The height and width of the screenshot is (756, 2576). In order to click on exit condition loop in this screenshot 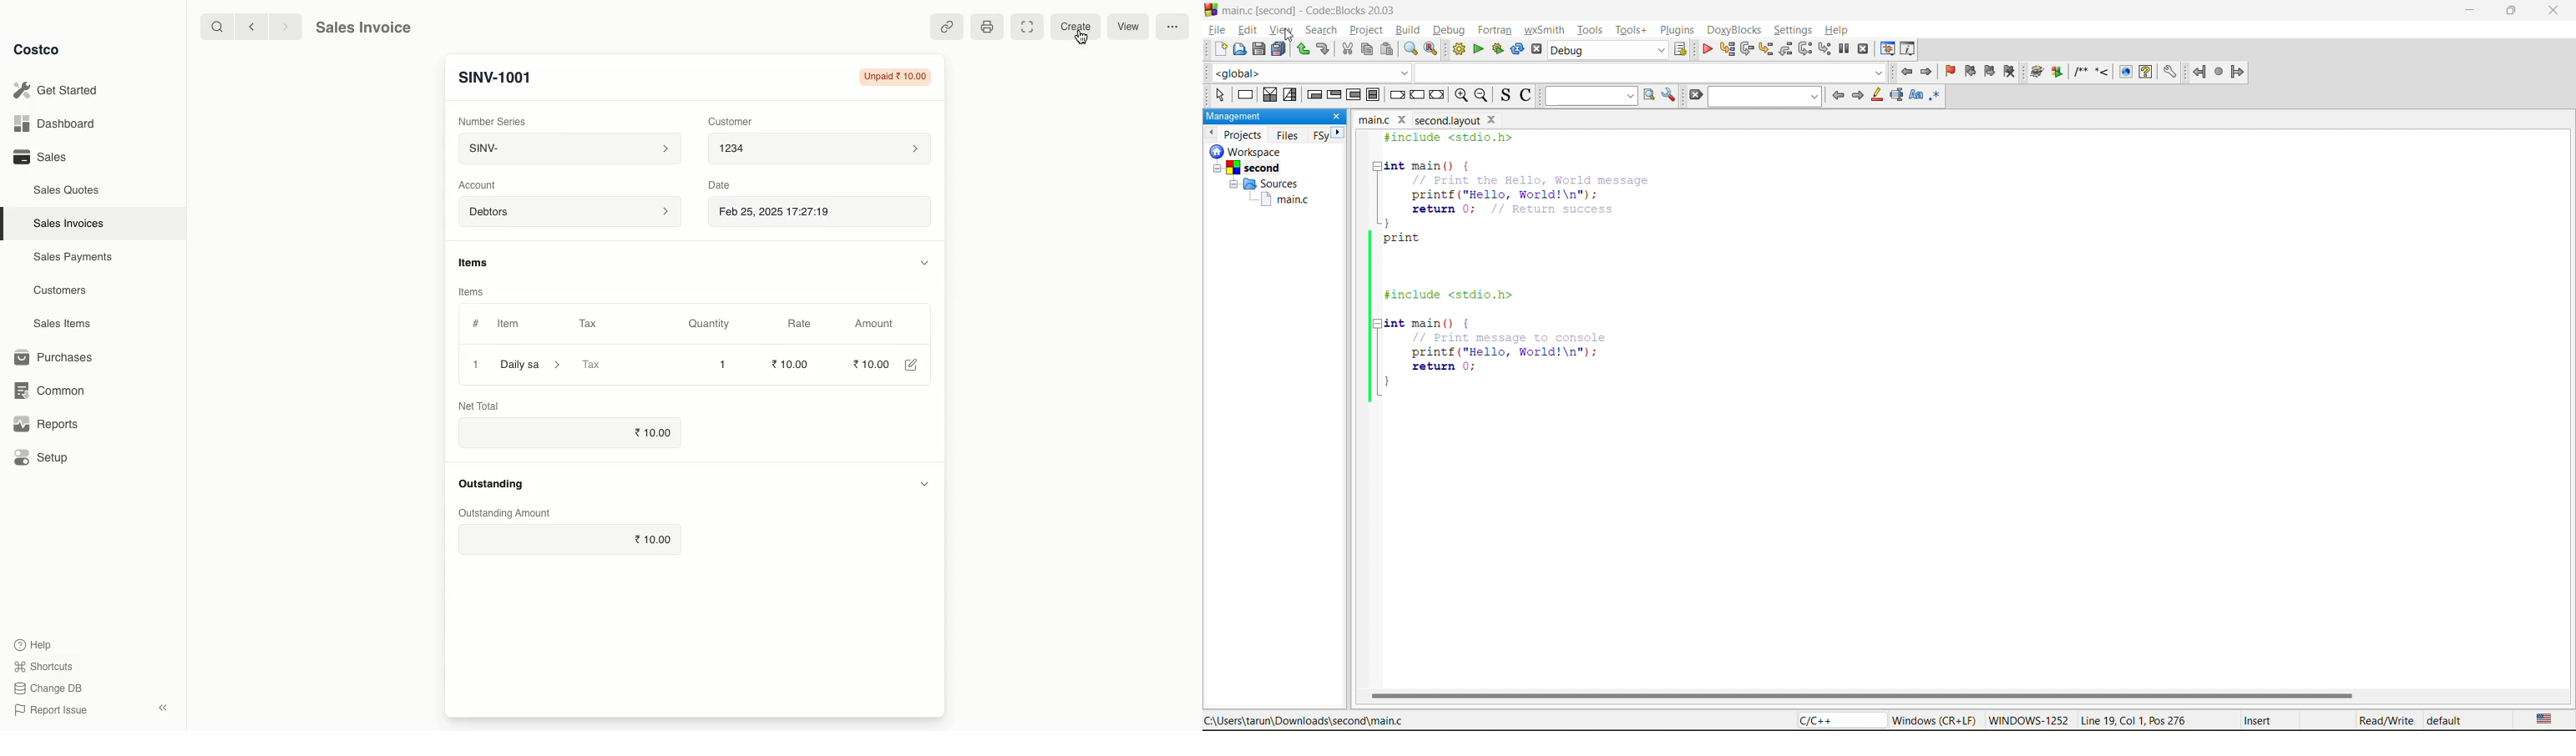, I will do `click(1335, 94)`.